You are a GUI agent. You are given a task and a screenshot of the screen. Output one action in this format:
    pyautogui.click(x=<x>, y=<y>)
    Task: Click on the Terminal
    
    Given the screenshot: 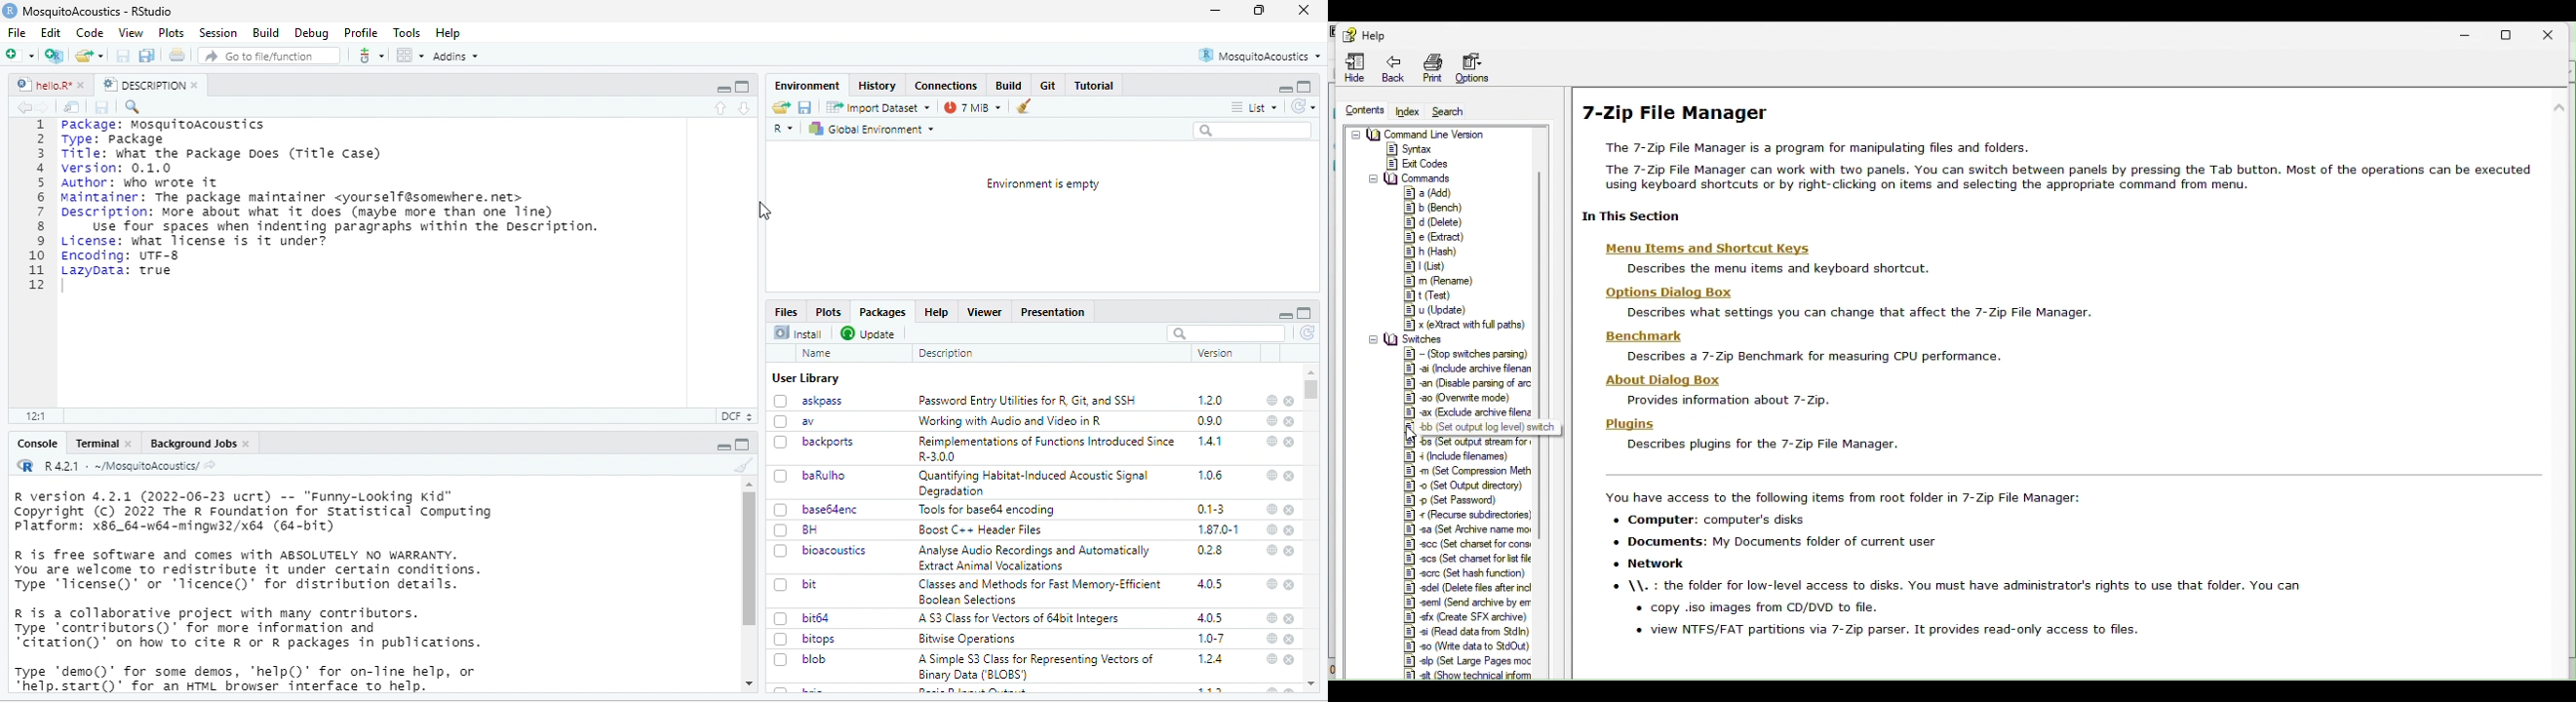 What is the action you would take?
    pyautogui.click(x=102, y=442)
    